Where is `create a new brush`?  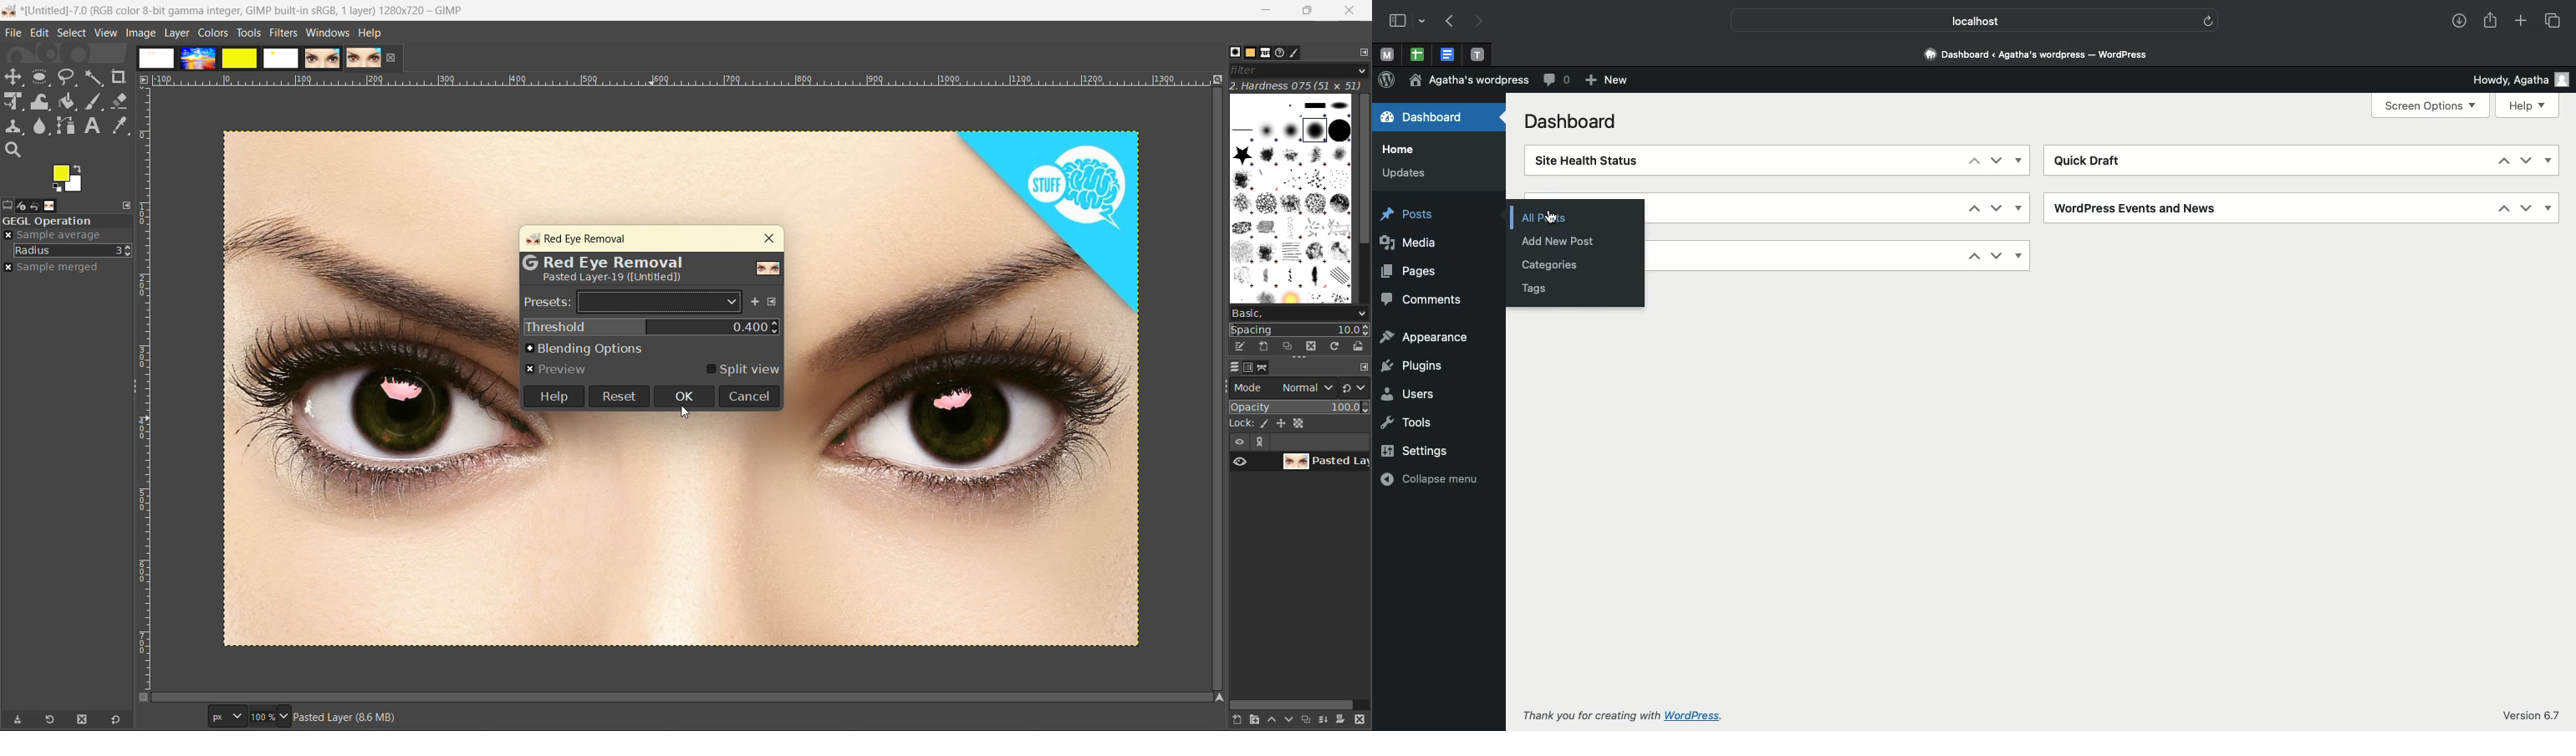 create a new brush is located at coordinates (1264, 346).